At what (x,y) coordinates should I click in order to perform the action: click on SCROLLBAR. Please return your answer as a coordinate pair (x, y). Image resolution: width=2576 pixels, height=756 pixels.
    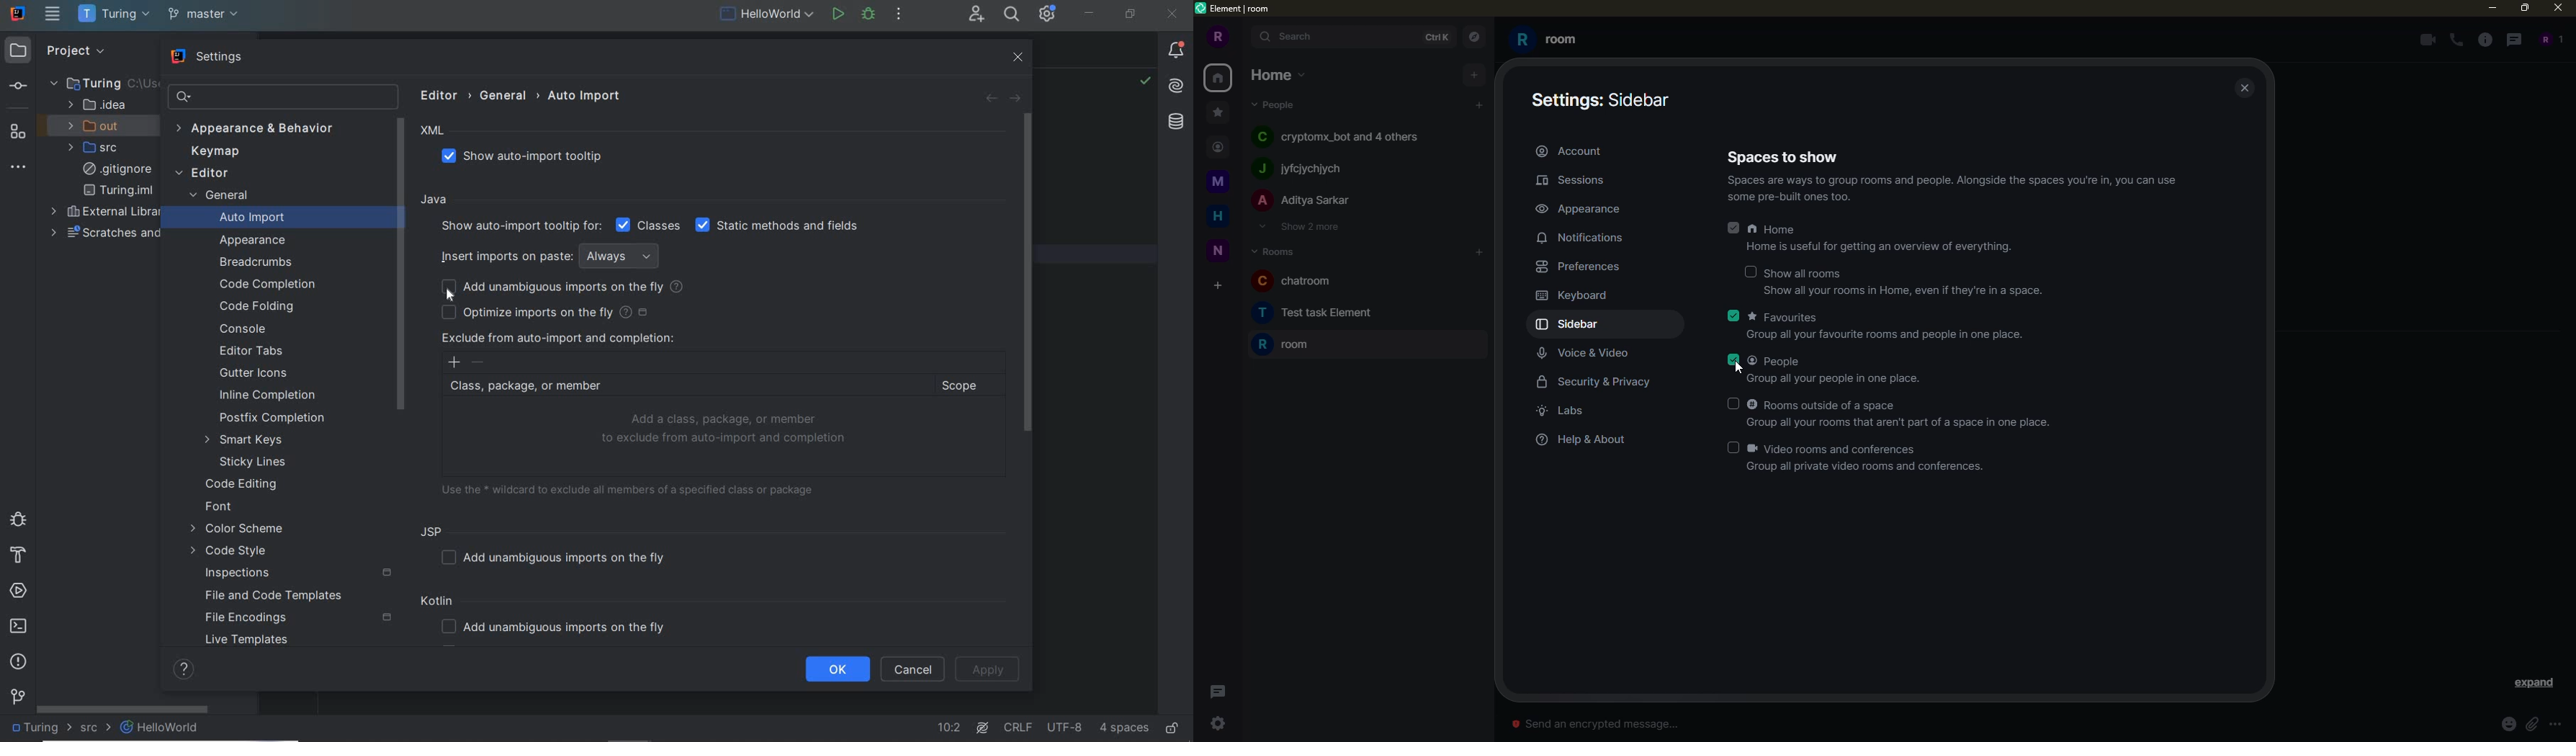
    Looking at the image, I should click on (1027, 272).